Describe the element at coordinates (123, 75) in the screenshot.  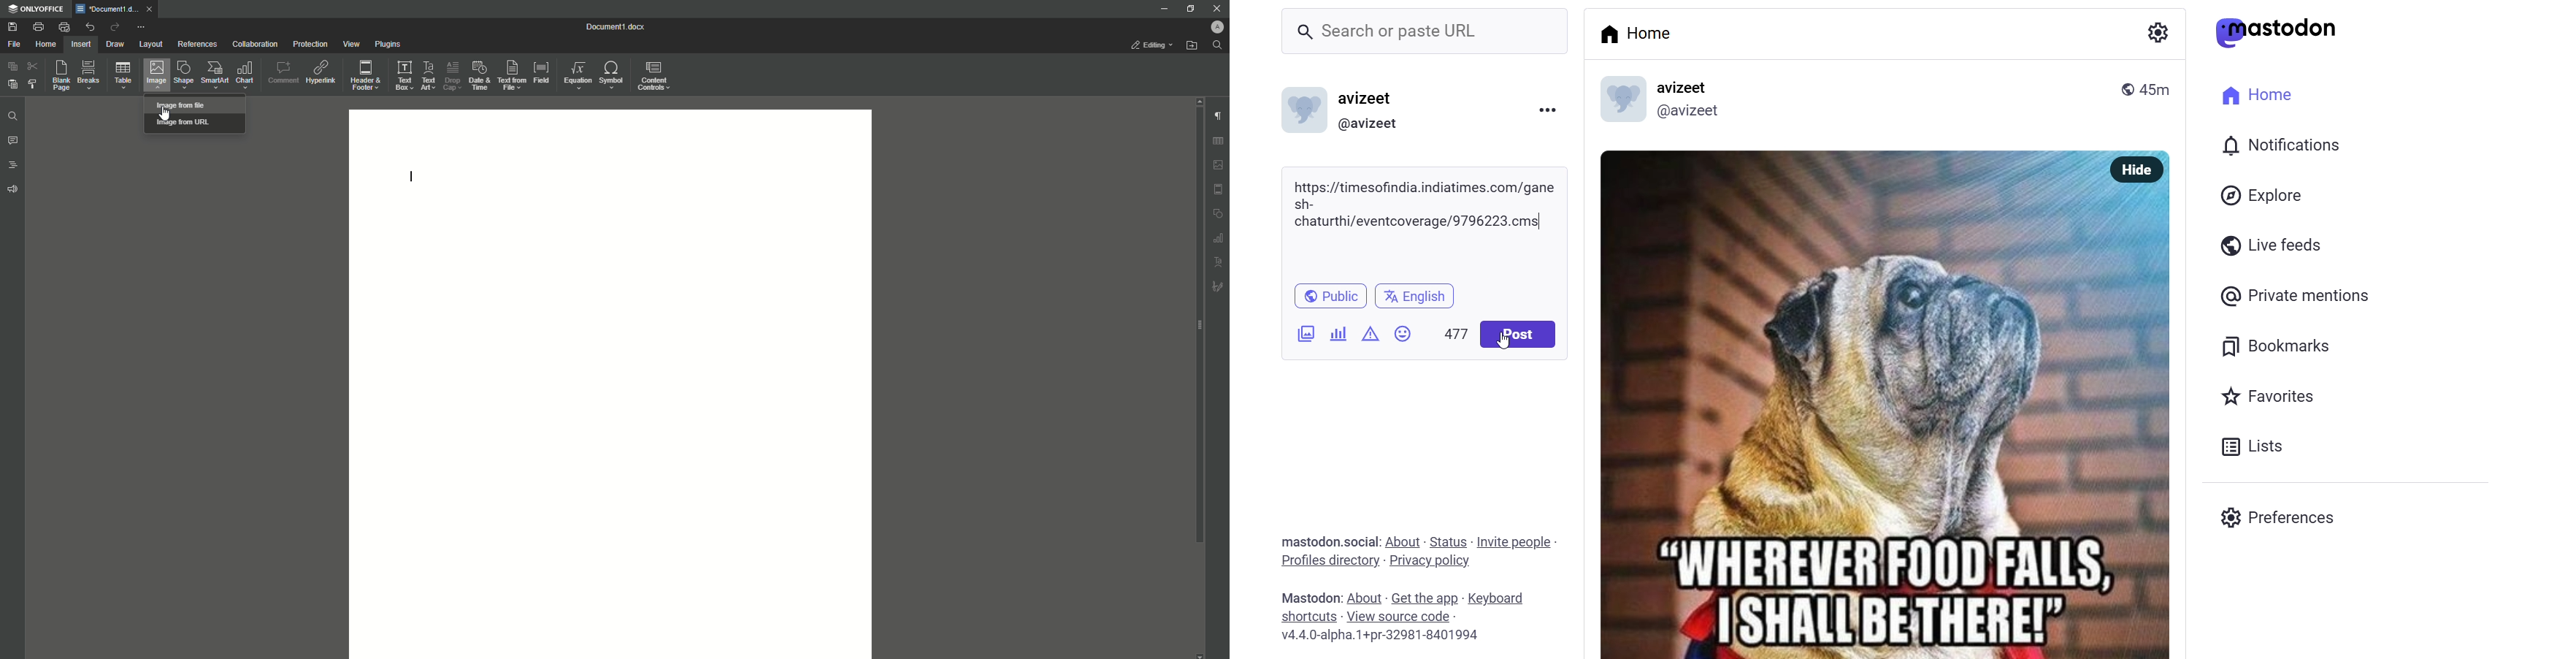
I see `Table` at that location.